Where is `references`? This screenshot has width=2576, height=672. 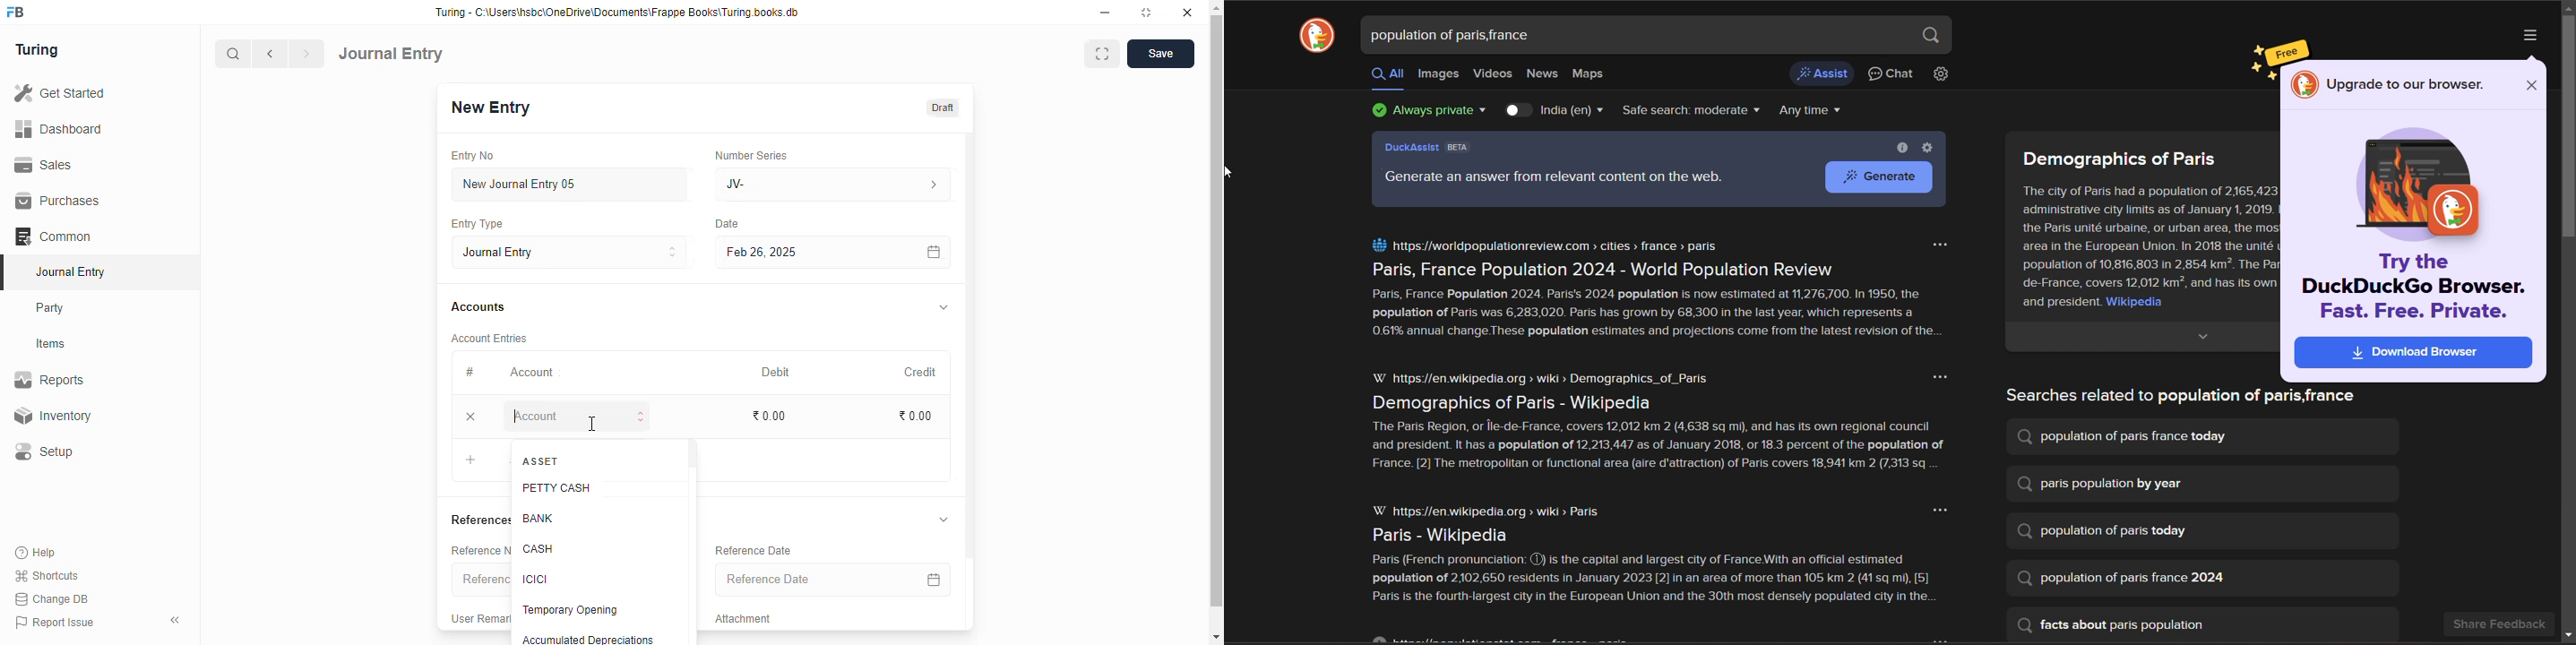 references is located at coordinates (478, 520).